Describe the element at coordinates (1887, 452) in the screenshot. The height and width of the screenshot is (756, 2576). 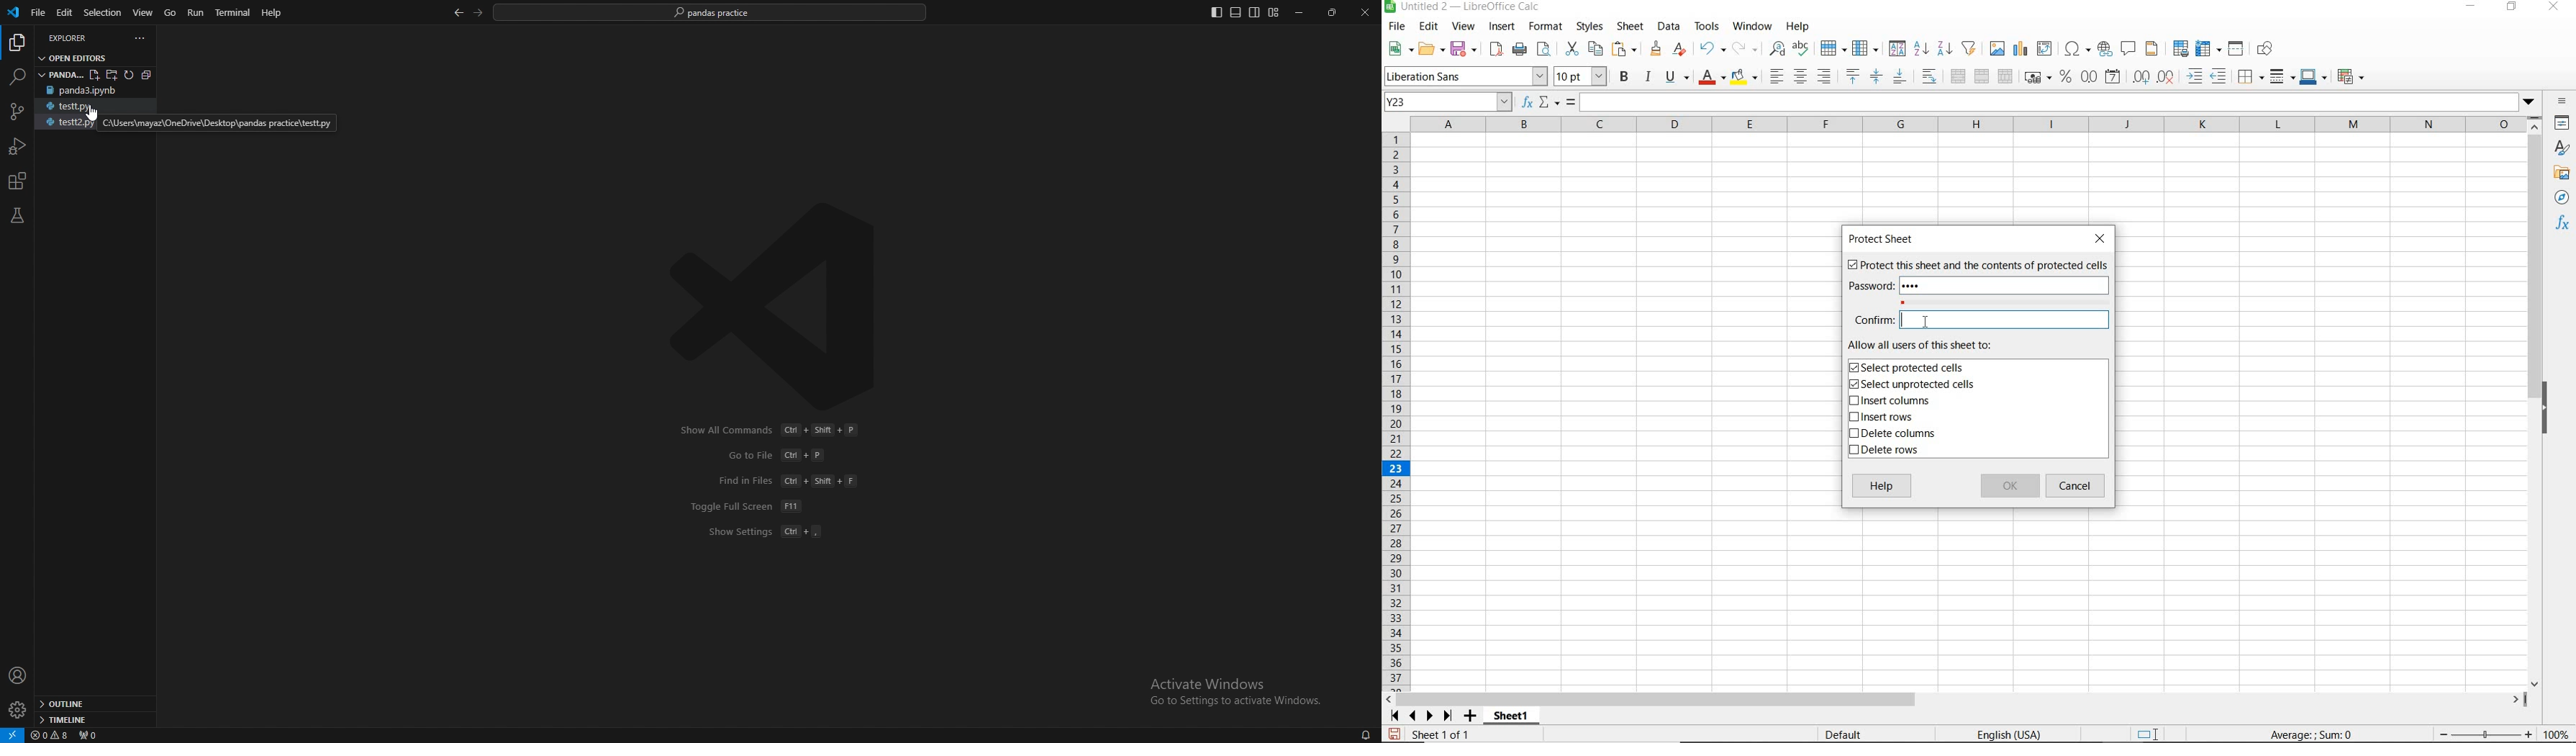
I see `DELETE ROWS` at that location.